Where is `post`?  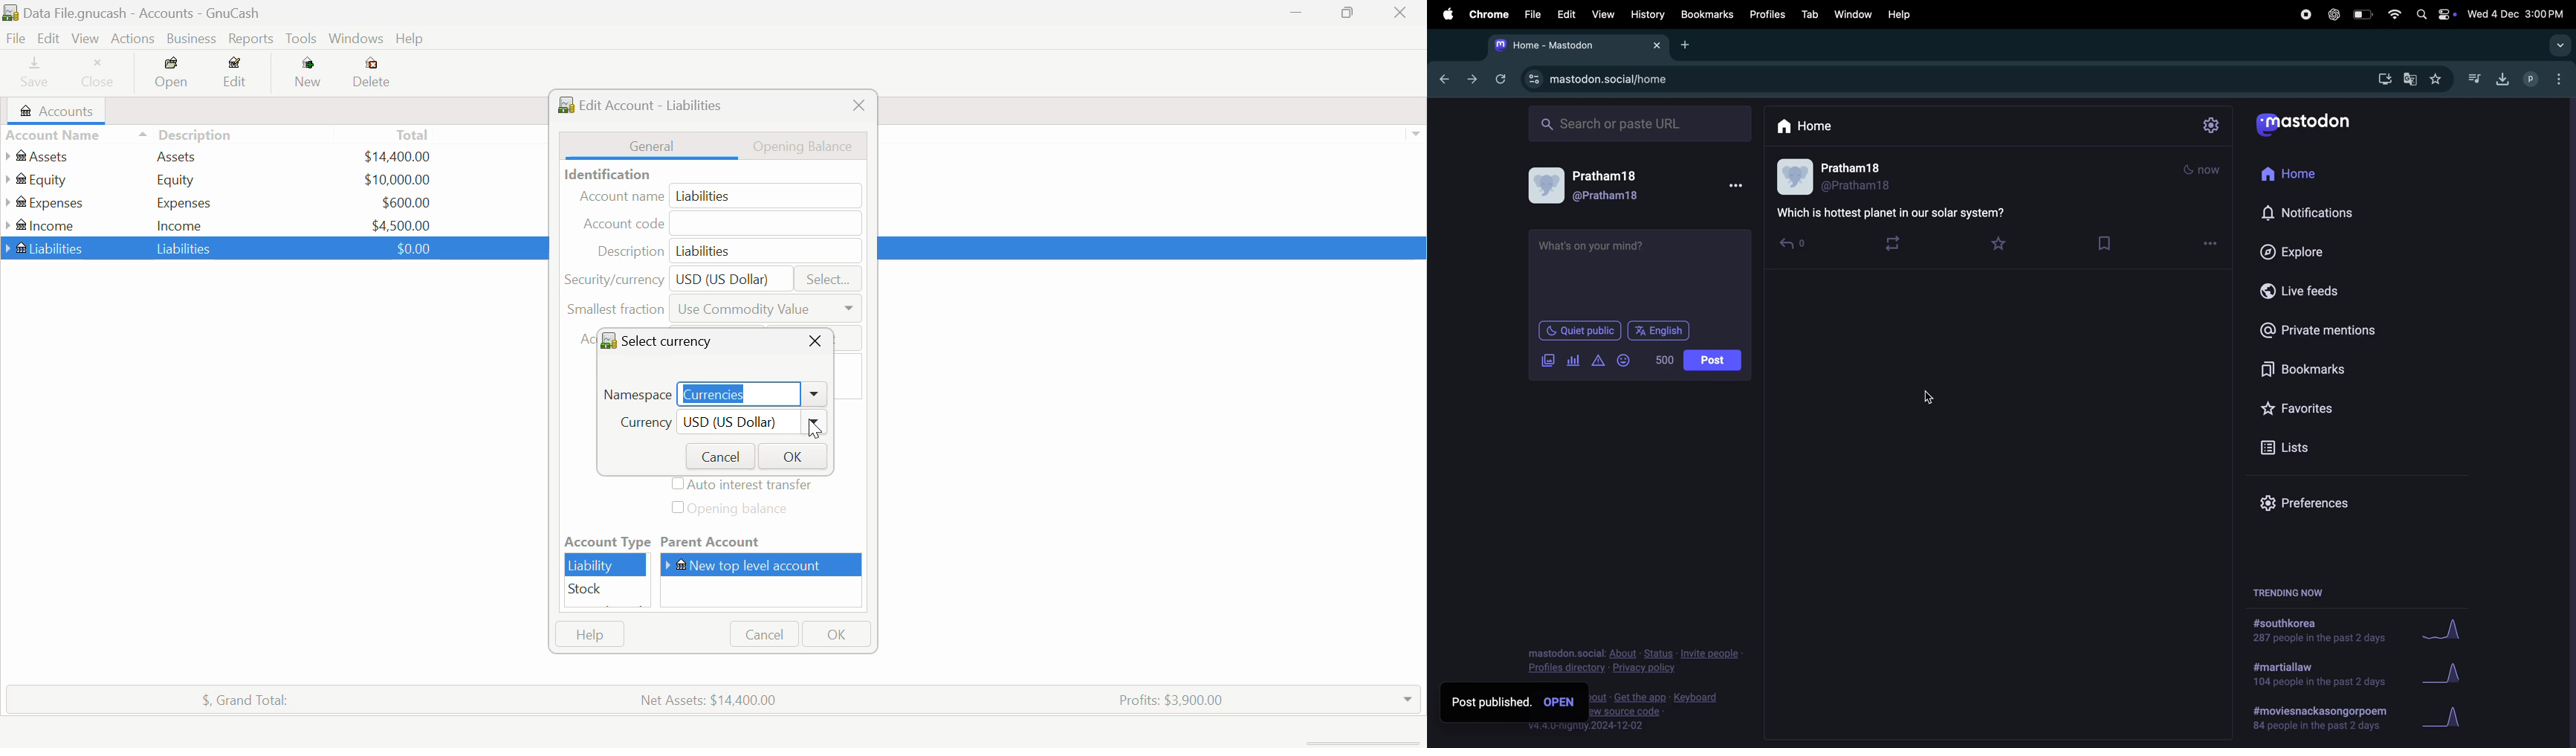
post is located at coordinates (1712, 360).